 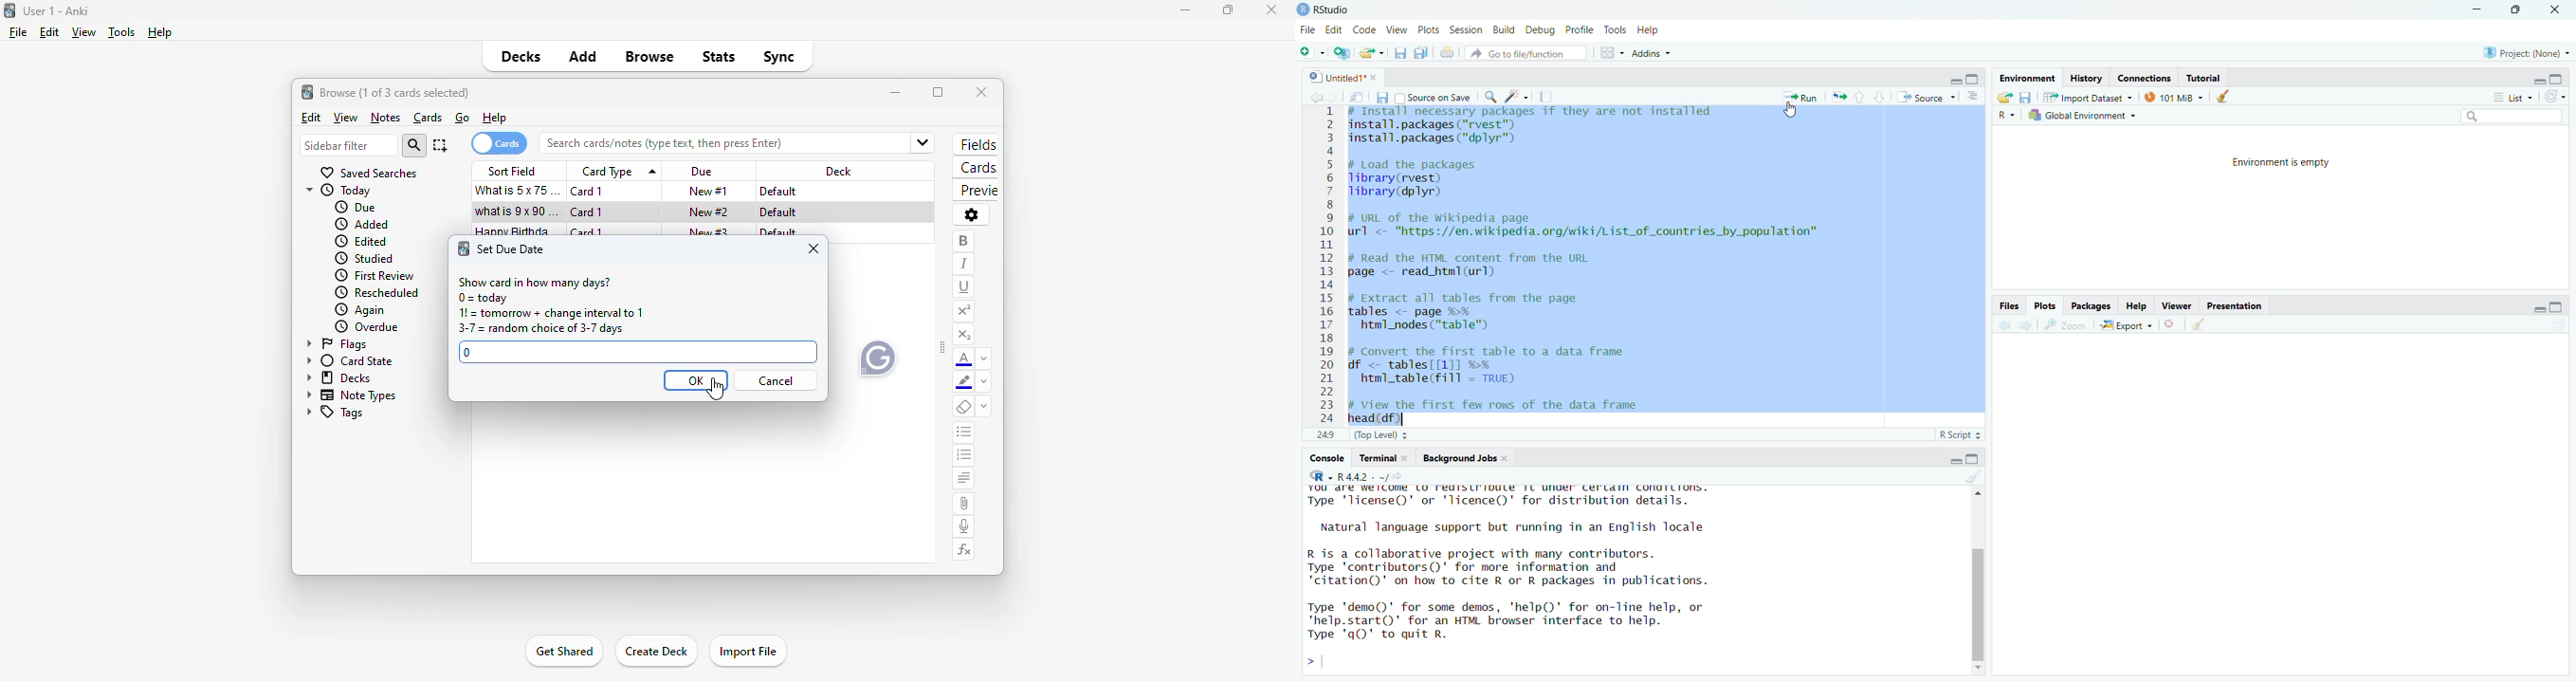 What do you see at coordinates (719, 57) in the screenshot?
I see `stats` at bounding box center [719, 57].